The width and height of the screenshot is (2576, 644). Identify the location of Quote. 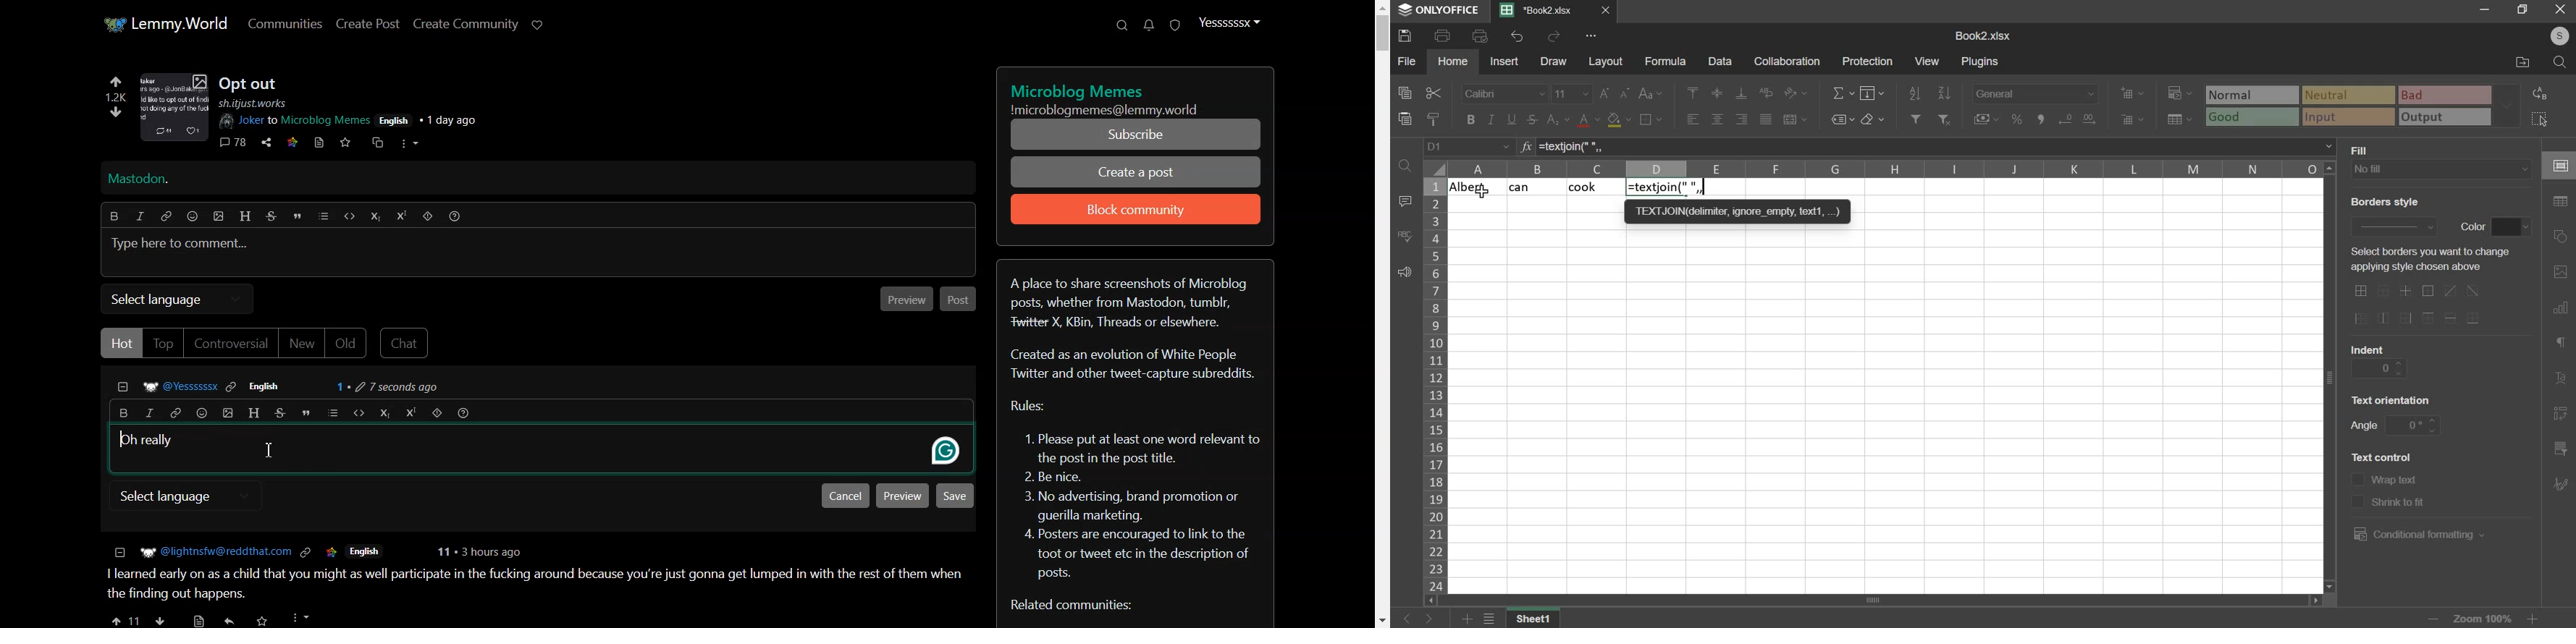
(304, 412).